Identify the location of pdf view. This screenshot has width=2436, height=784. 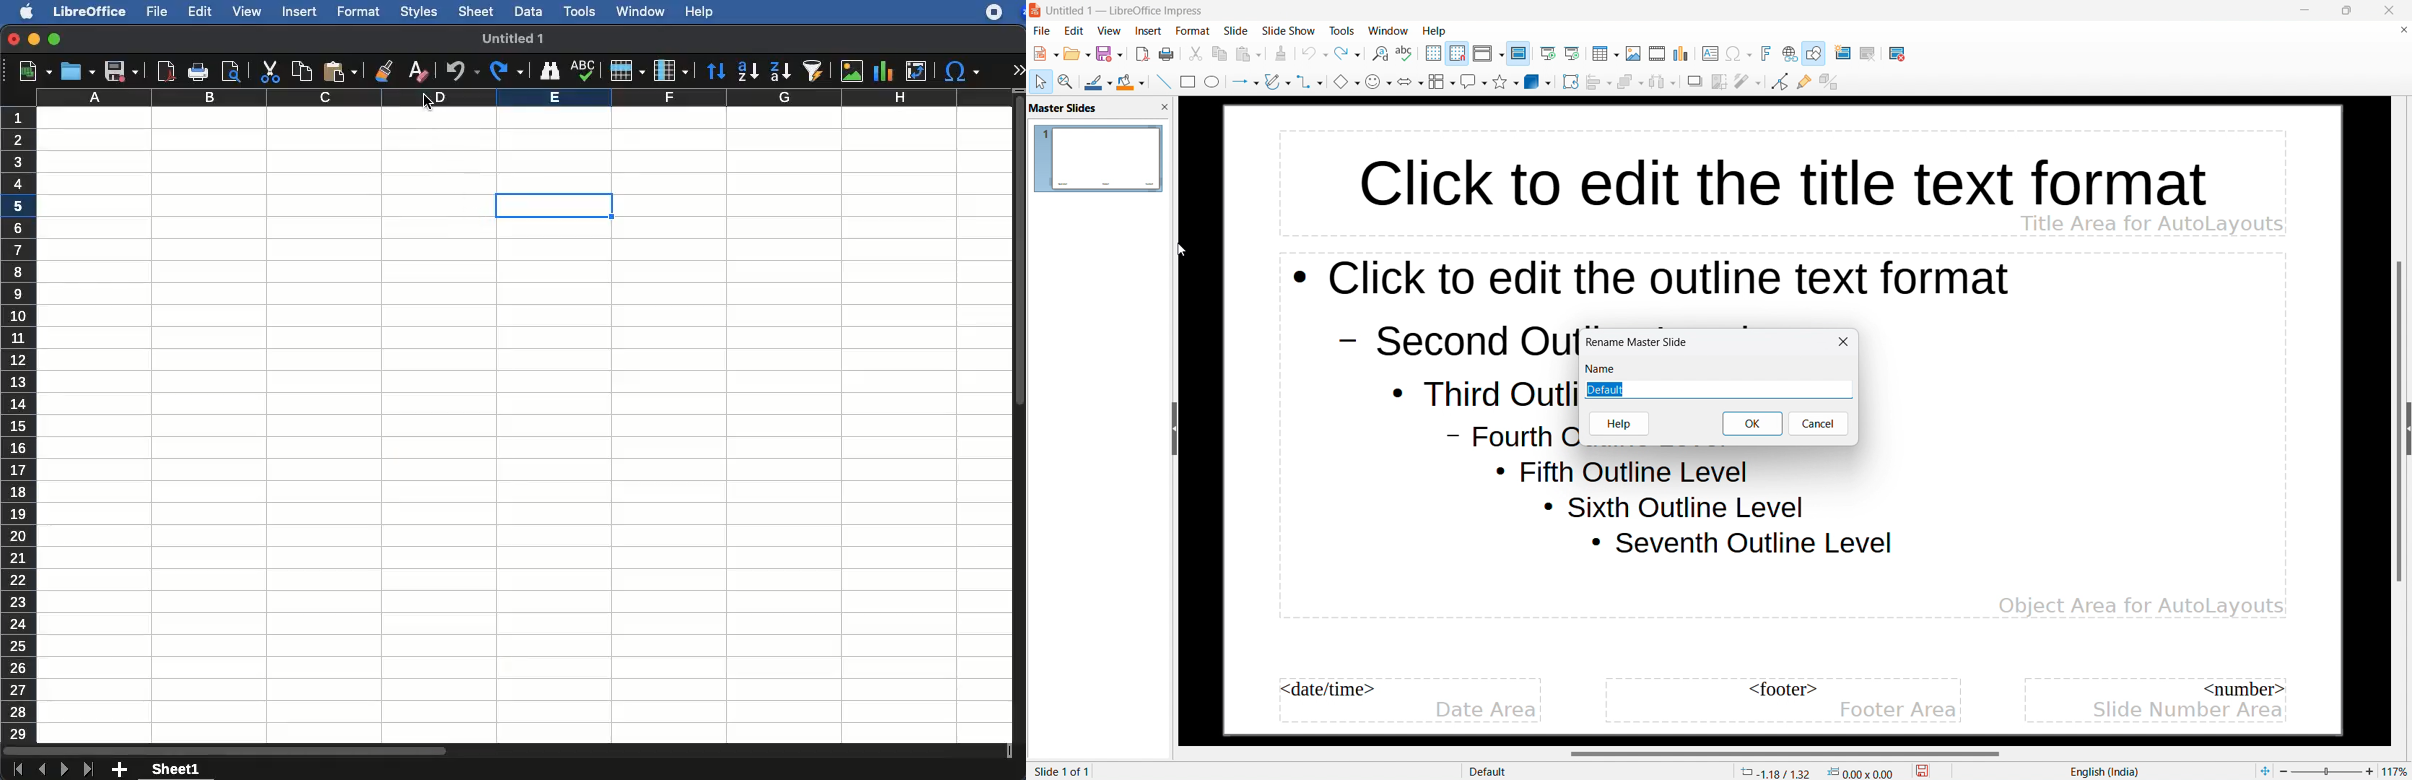
(167, 73).